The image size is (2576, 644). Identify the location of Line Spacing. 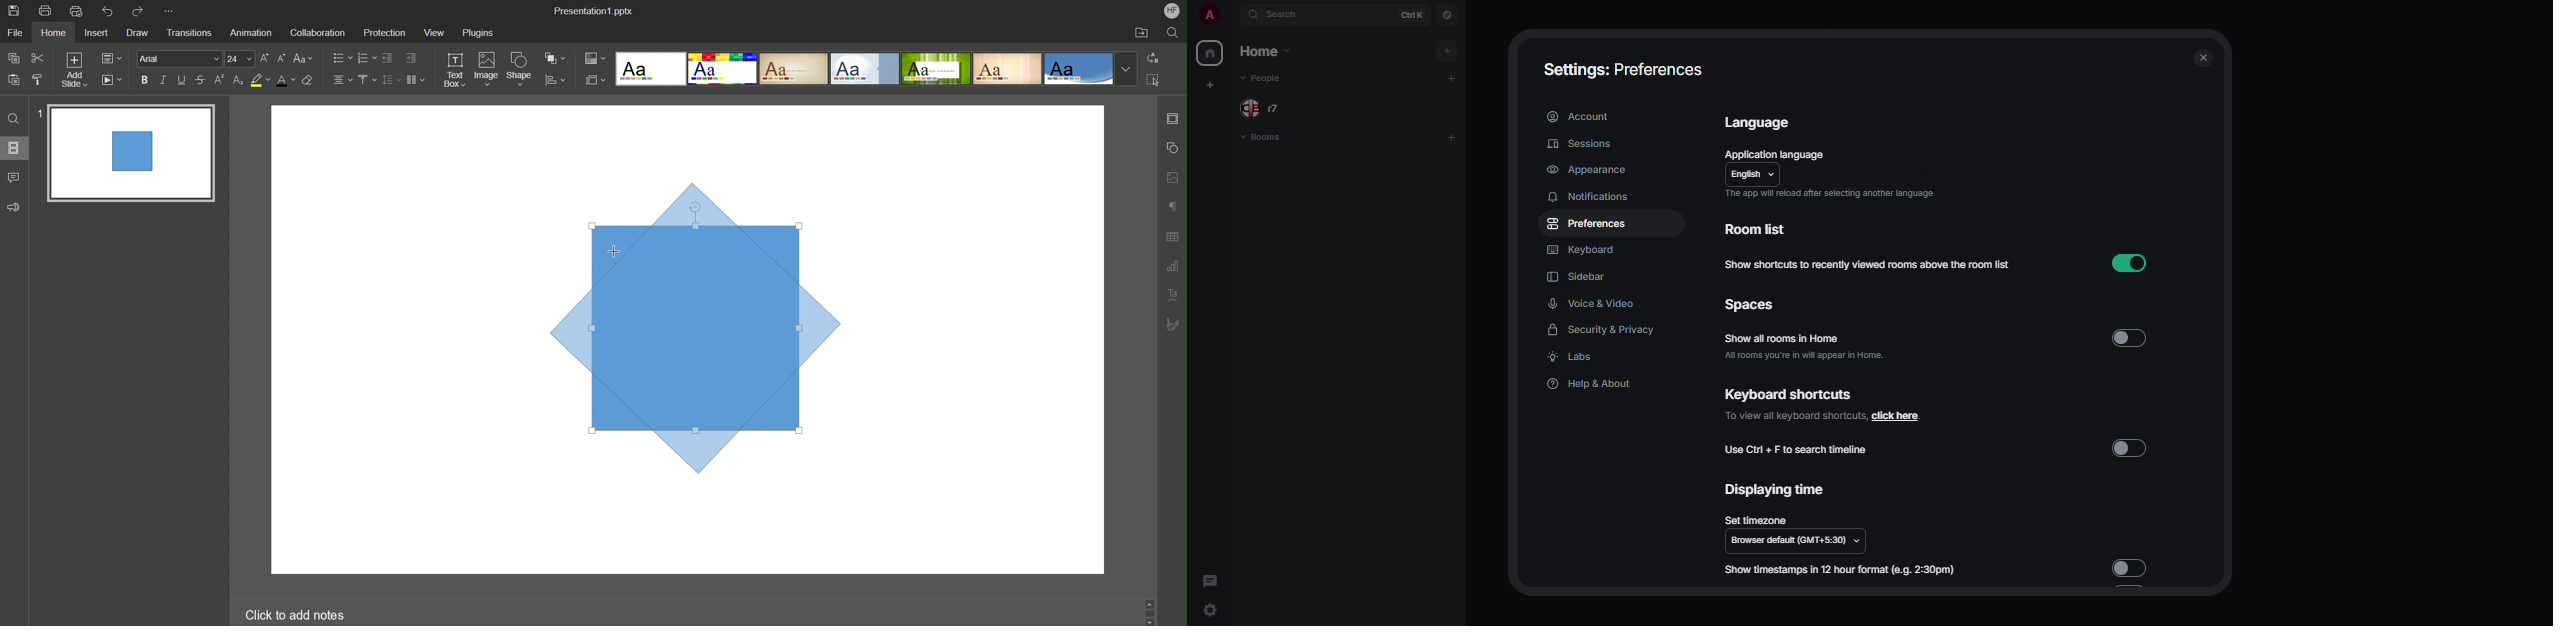
(392, 79).